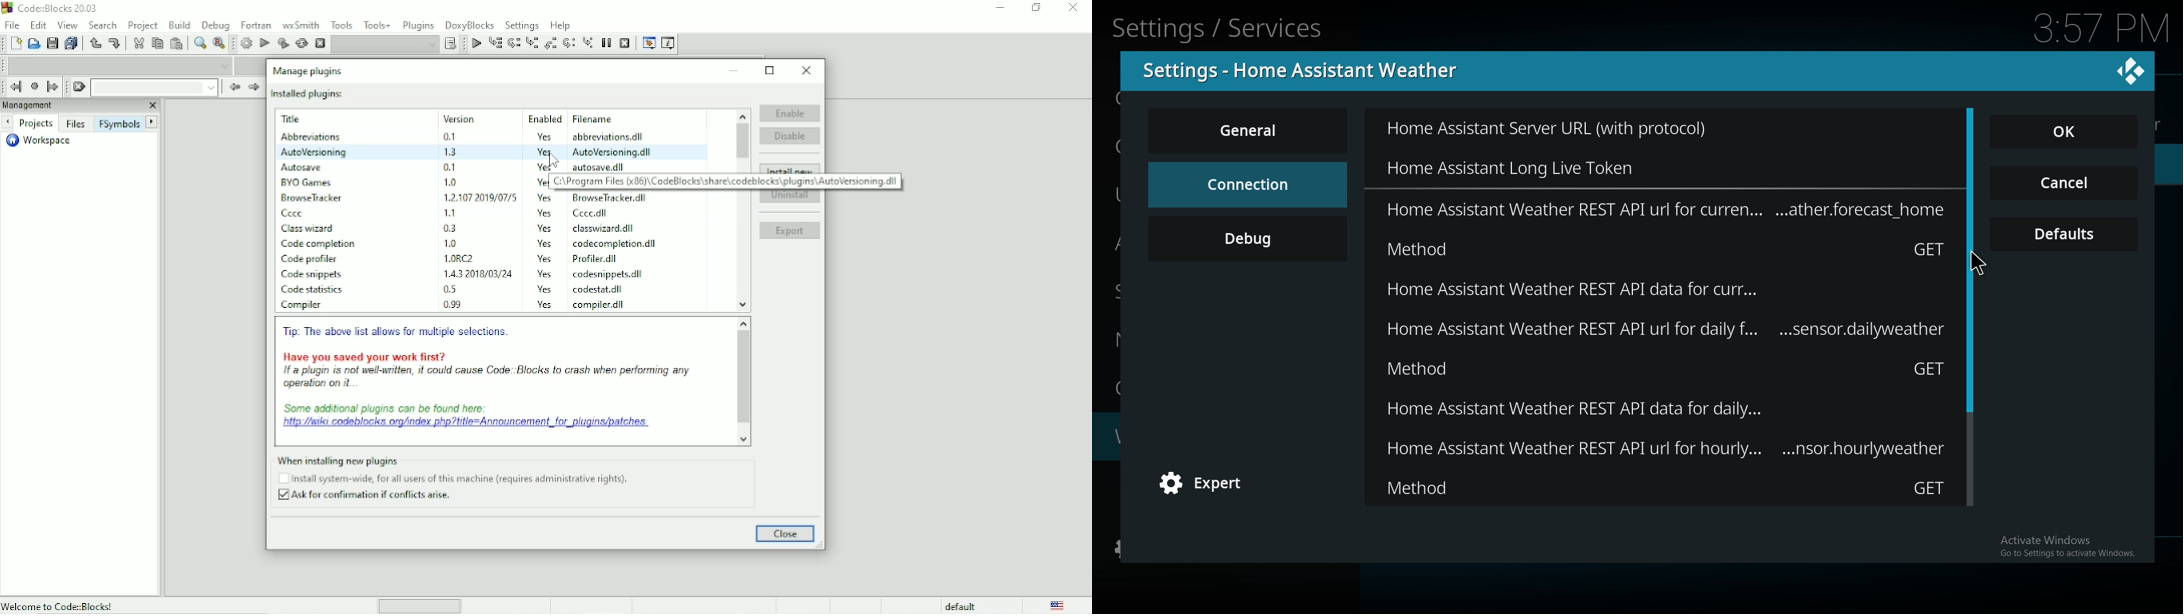  I want to click on Cccc, so click(296, 214).